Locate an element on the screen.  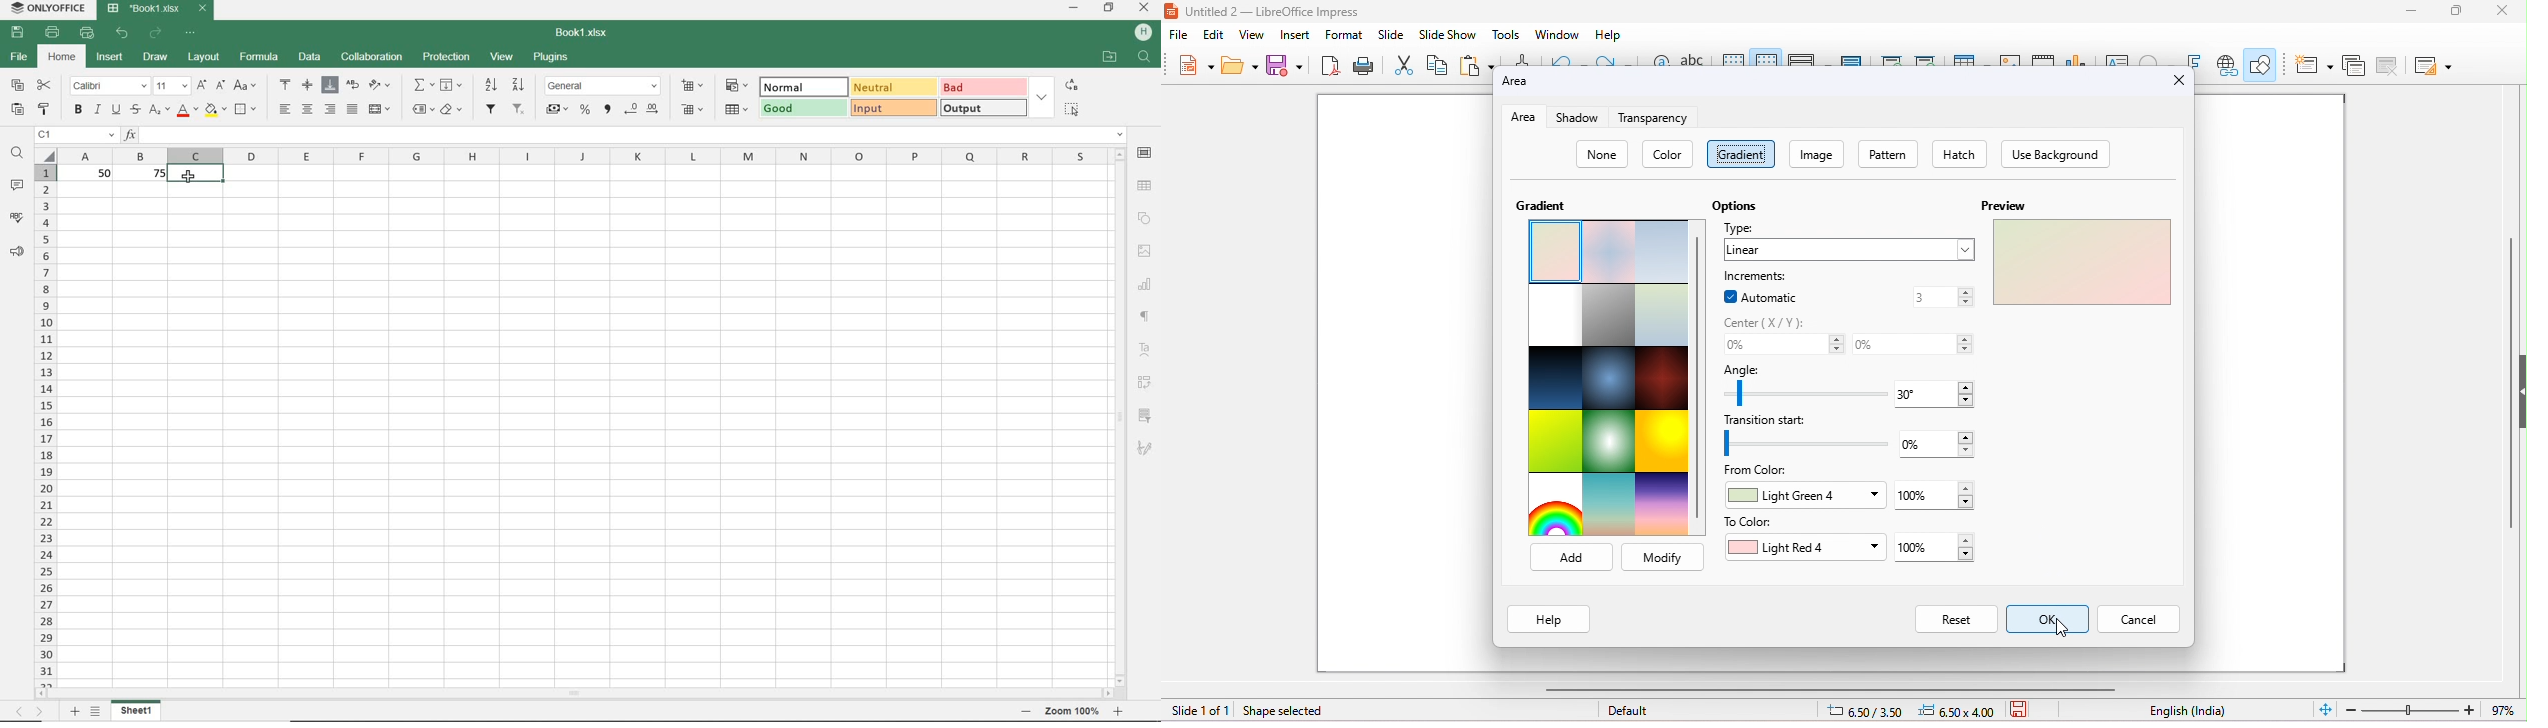
fill is located at coordinates (452, 86).